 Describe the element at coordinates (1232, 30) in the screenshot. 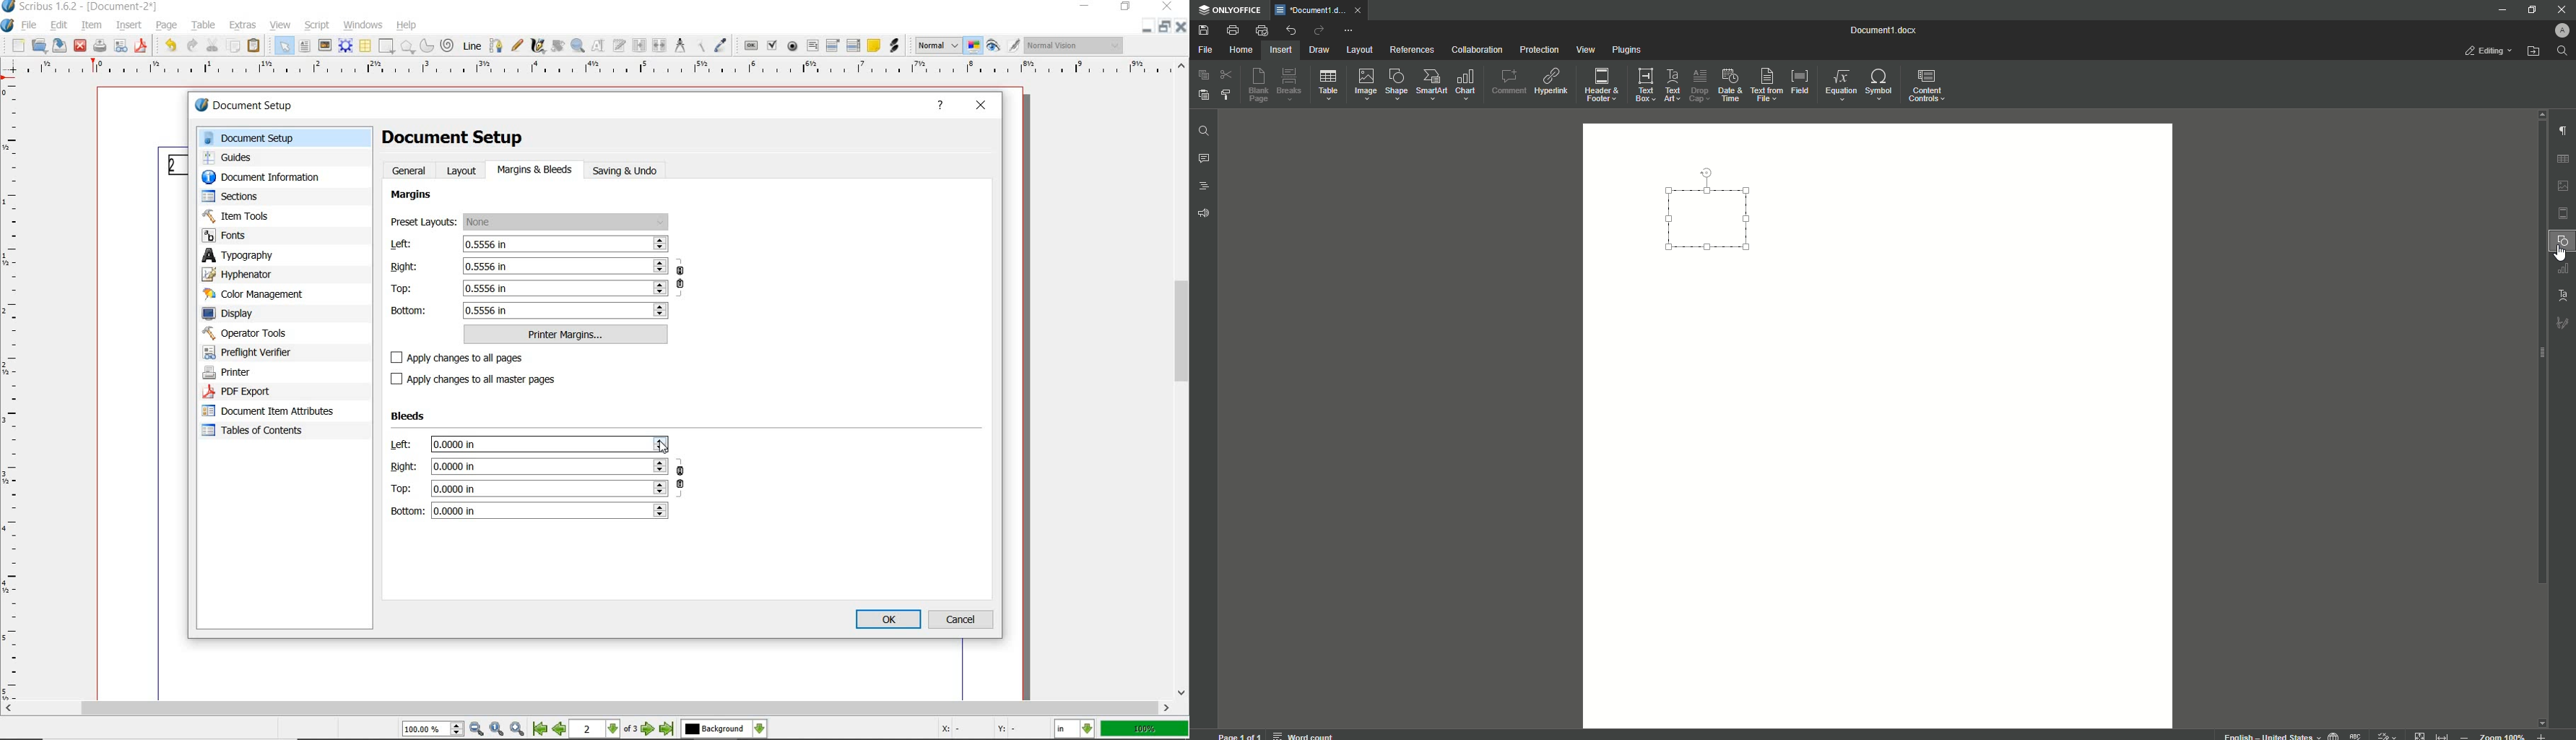

I see `Print` at that location.